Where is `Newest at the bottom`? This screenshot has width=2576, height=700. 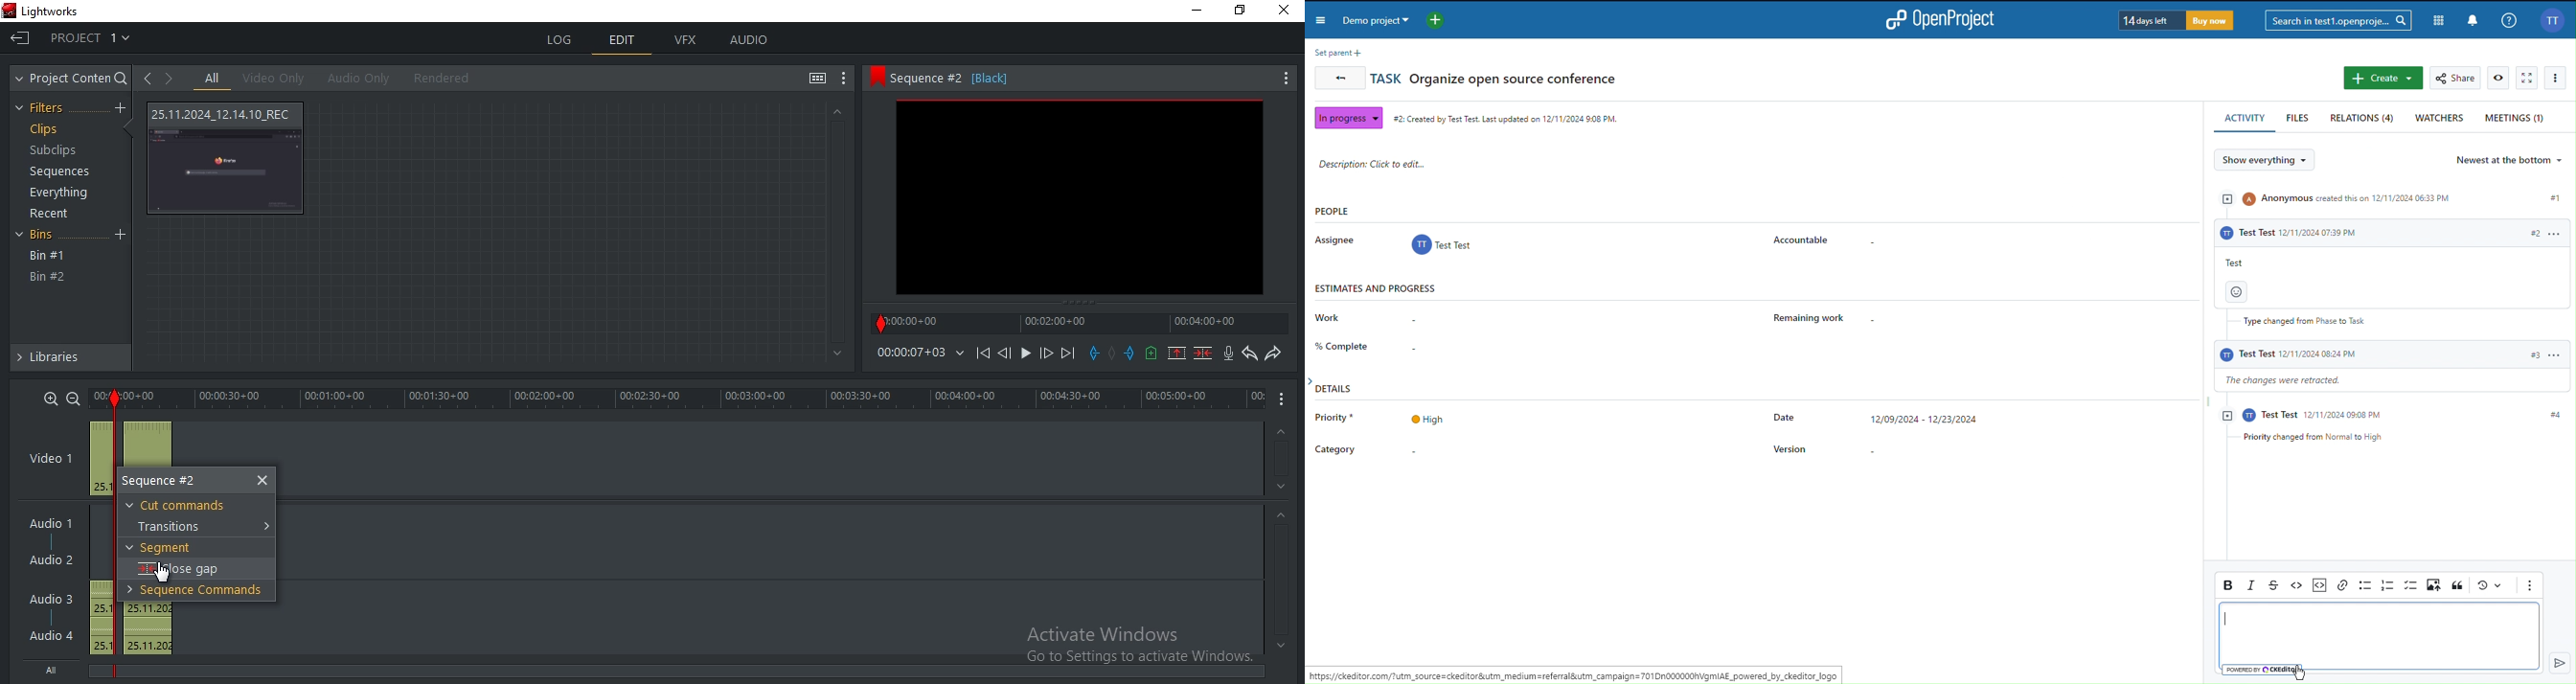 Newest at the bottom is located at coordinates (2512, 160).